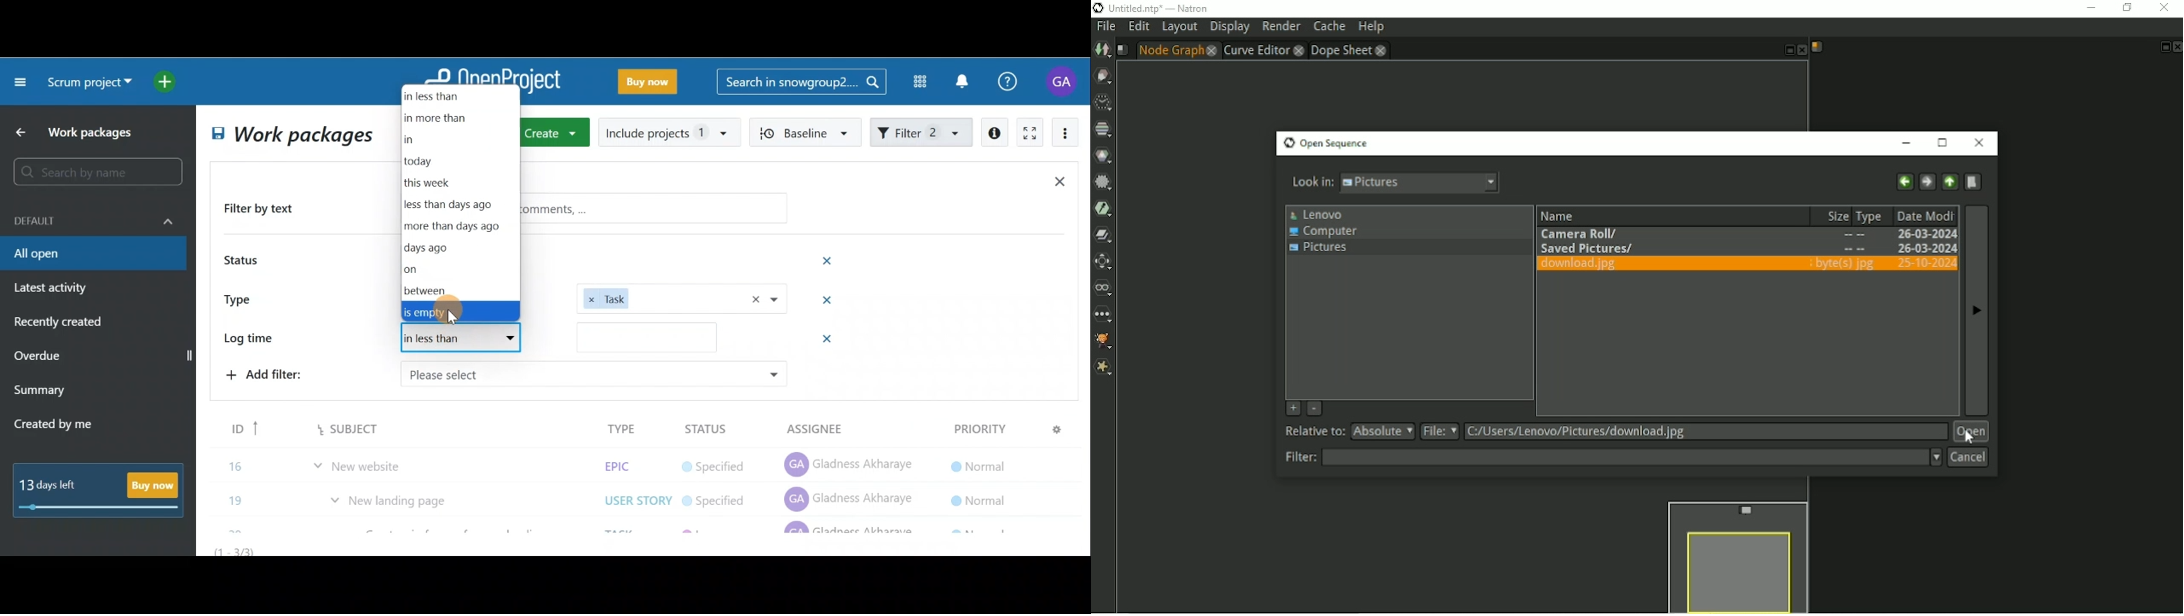 The image size is (2184, 616). What do you see at coordinates (1869, 215) in the screenshot?
I see `Type` at bounding box center [1869, 215].